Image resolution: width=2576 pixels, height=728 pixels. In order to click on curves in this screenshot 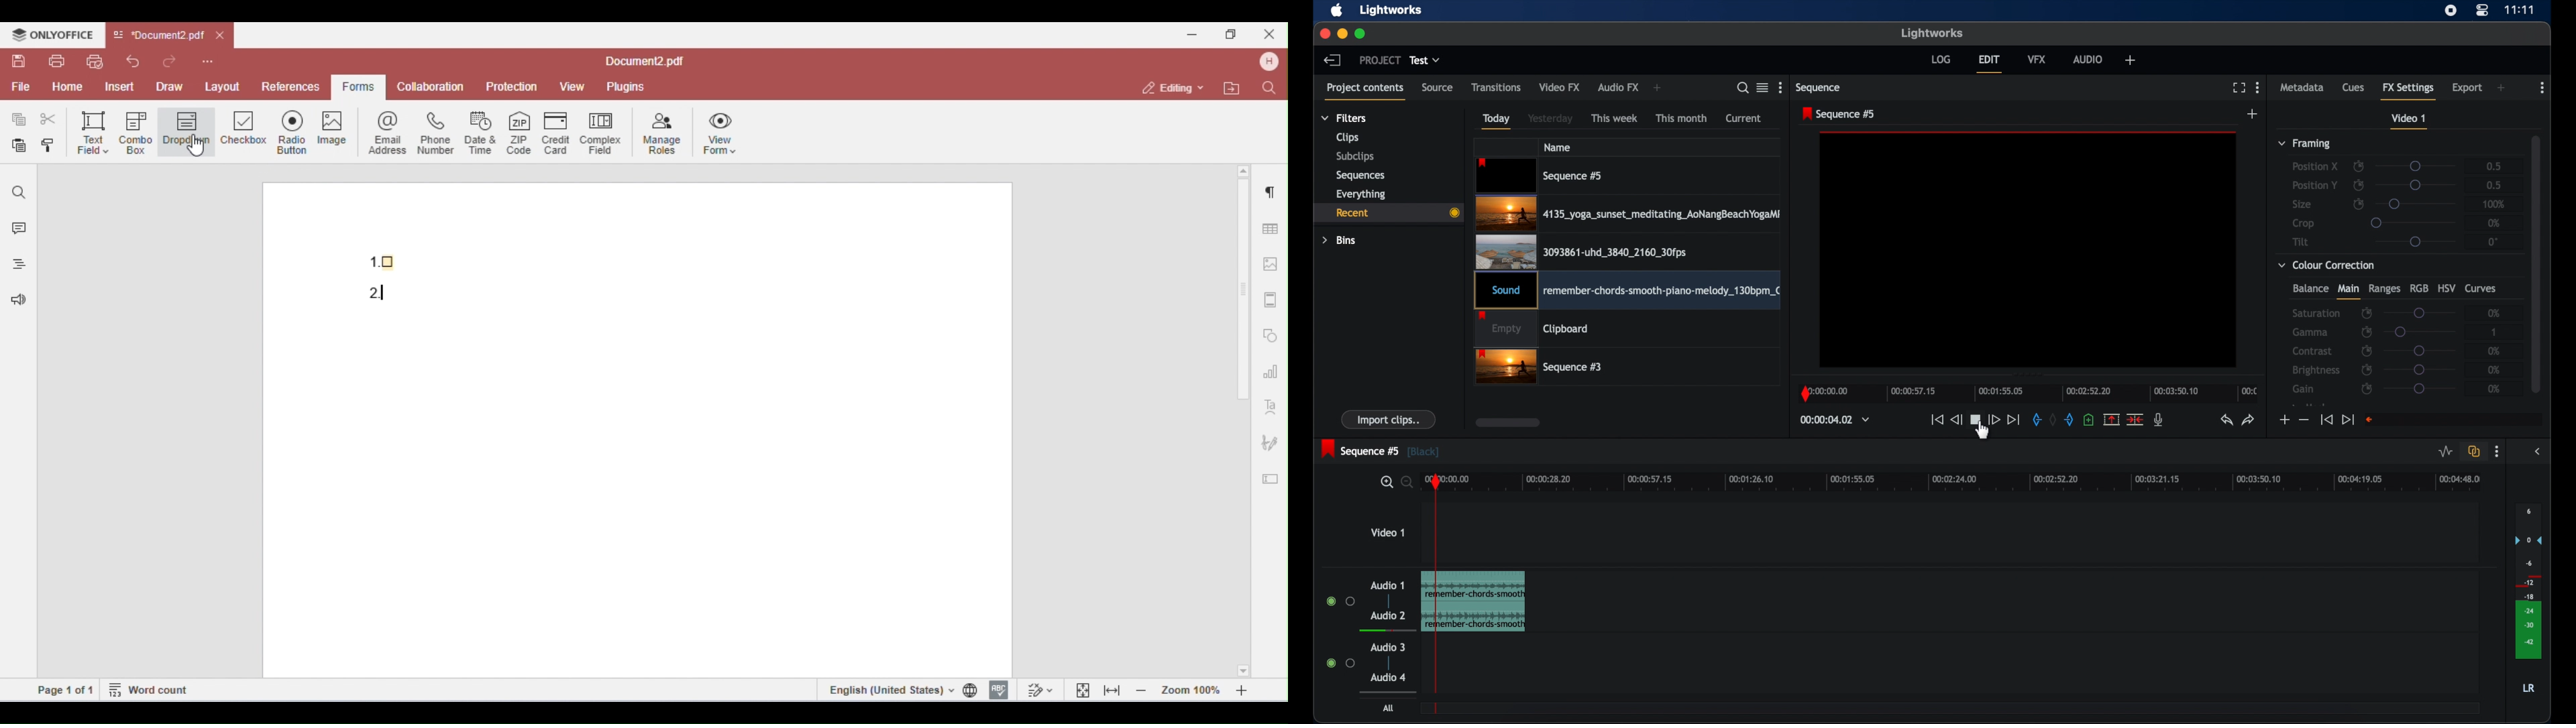, I will do `click(2483, 289)`.